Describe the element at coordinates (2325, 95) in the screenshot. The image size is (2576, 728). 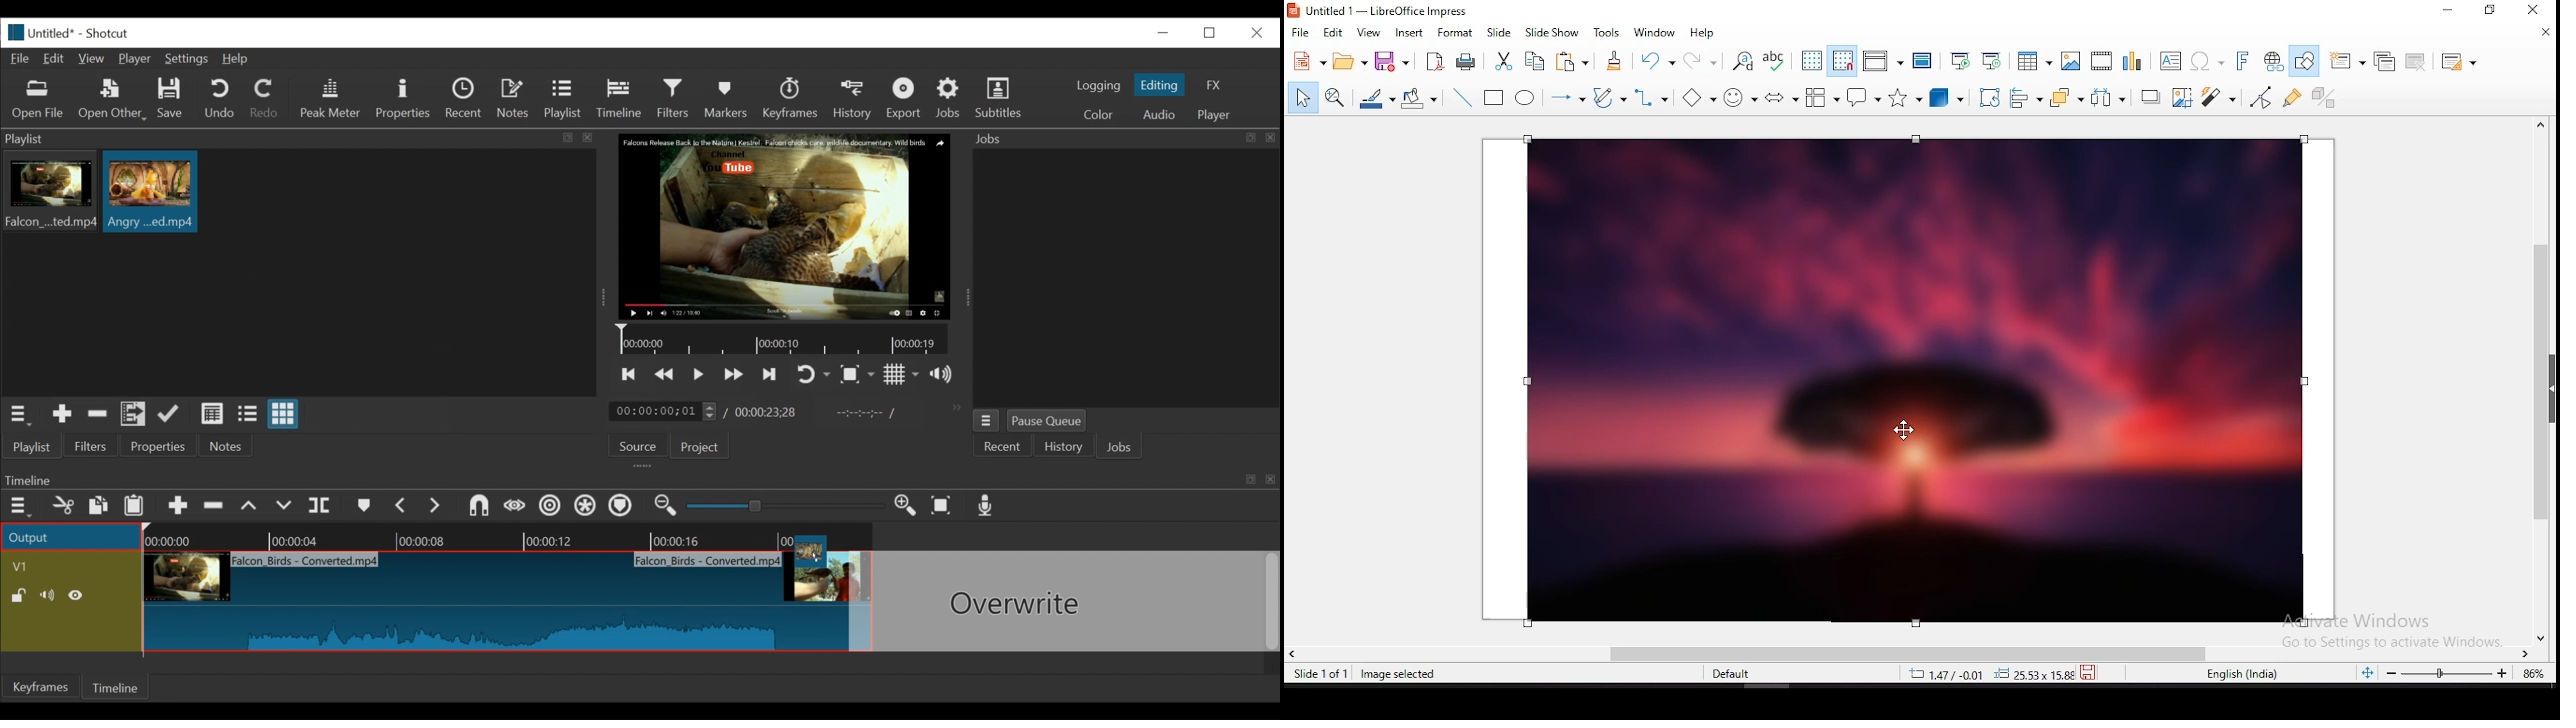
I see `toggle extrusion` at that location.